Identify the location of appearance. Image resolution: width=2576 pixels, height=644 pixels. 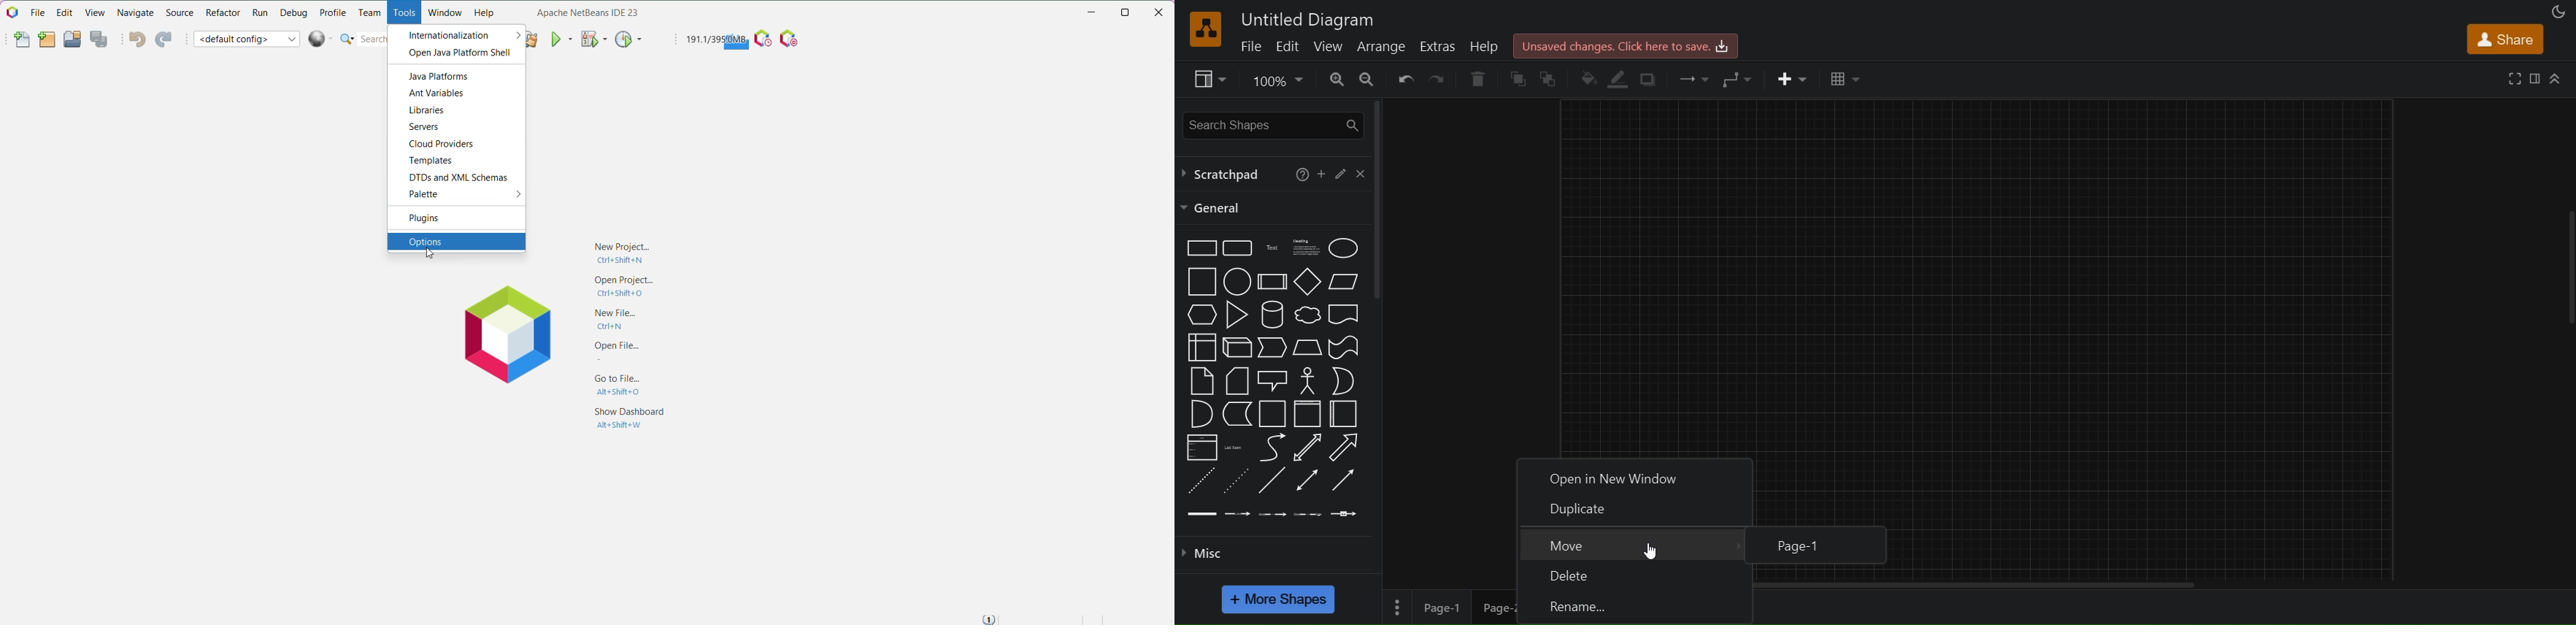
(2556, 10).